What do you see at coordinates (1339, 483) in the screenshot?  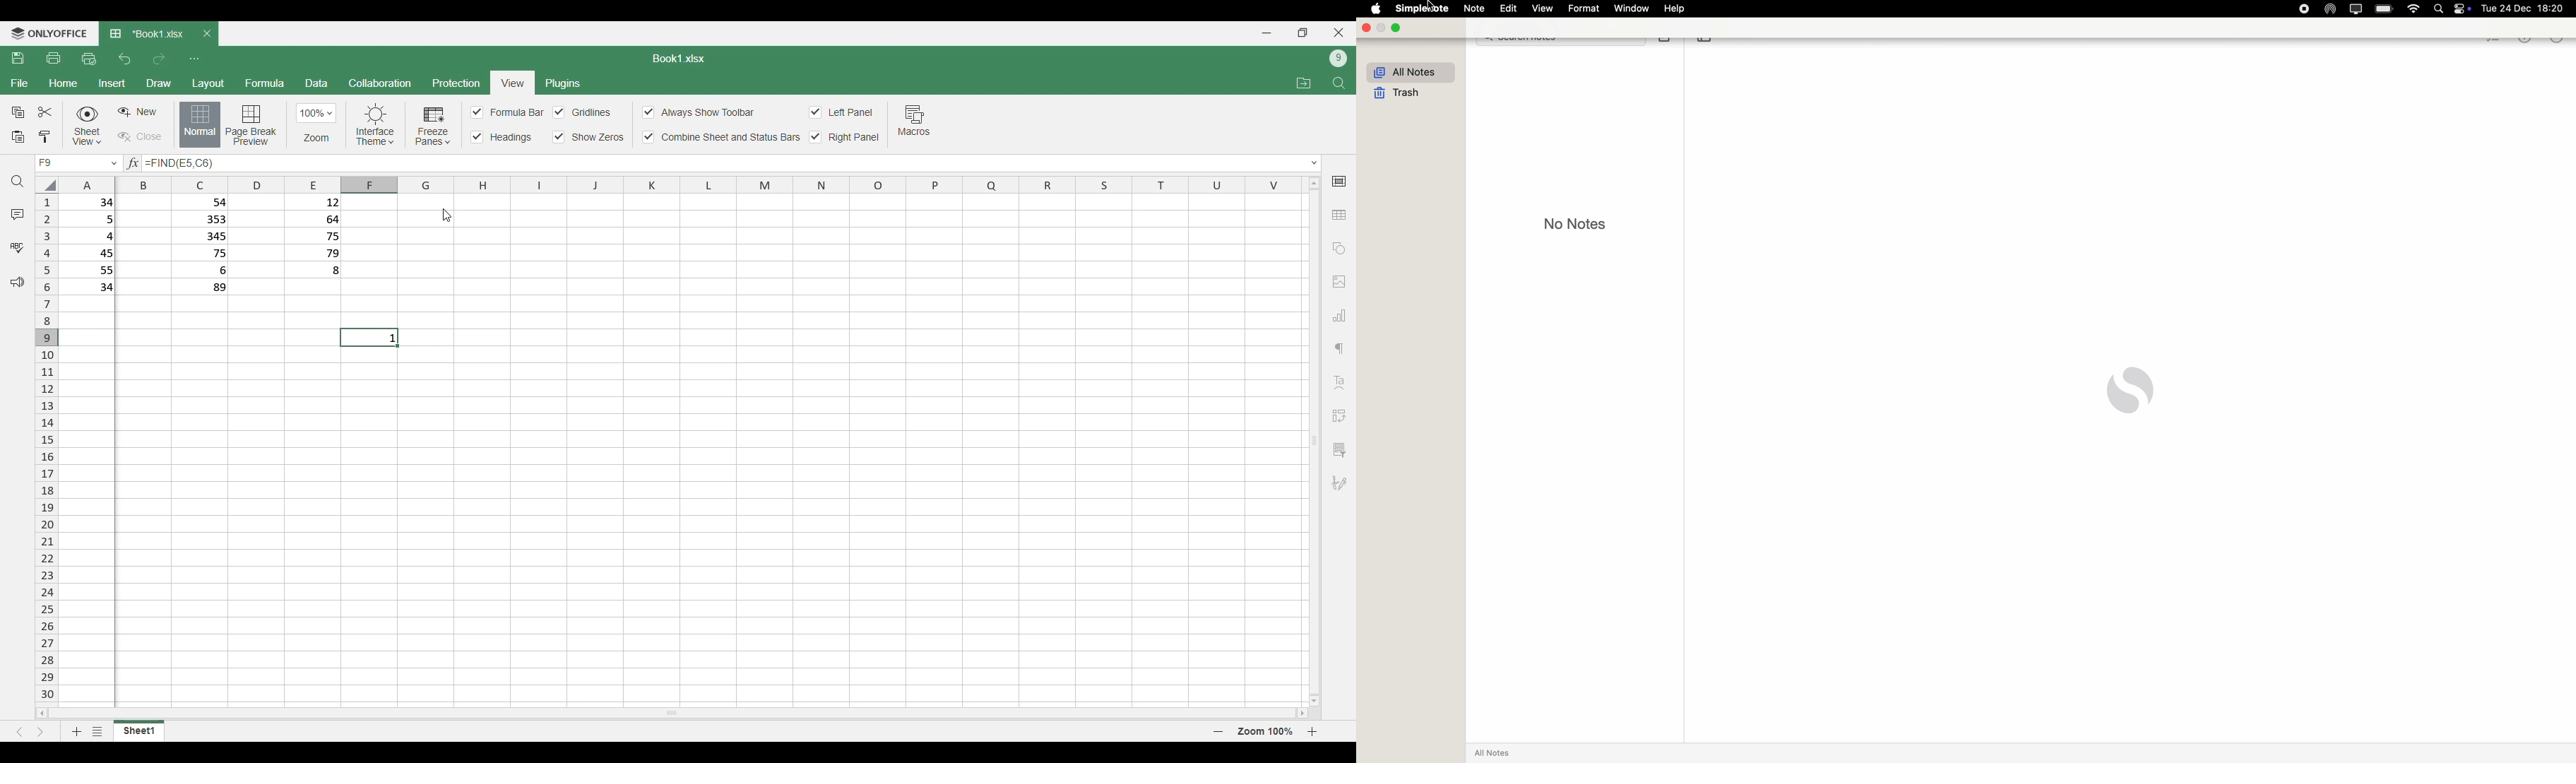 I see `Add digital signature or signature line` at bounding box center [1339, 483].